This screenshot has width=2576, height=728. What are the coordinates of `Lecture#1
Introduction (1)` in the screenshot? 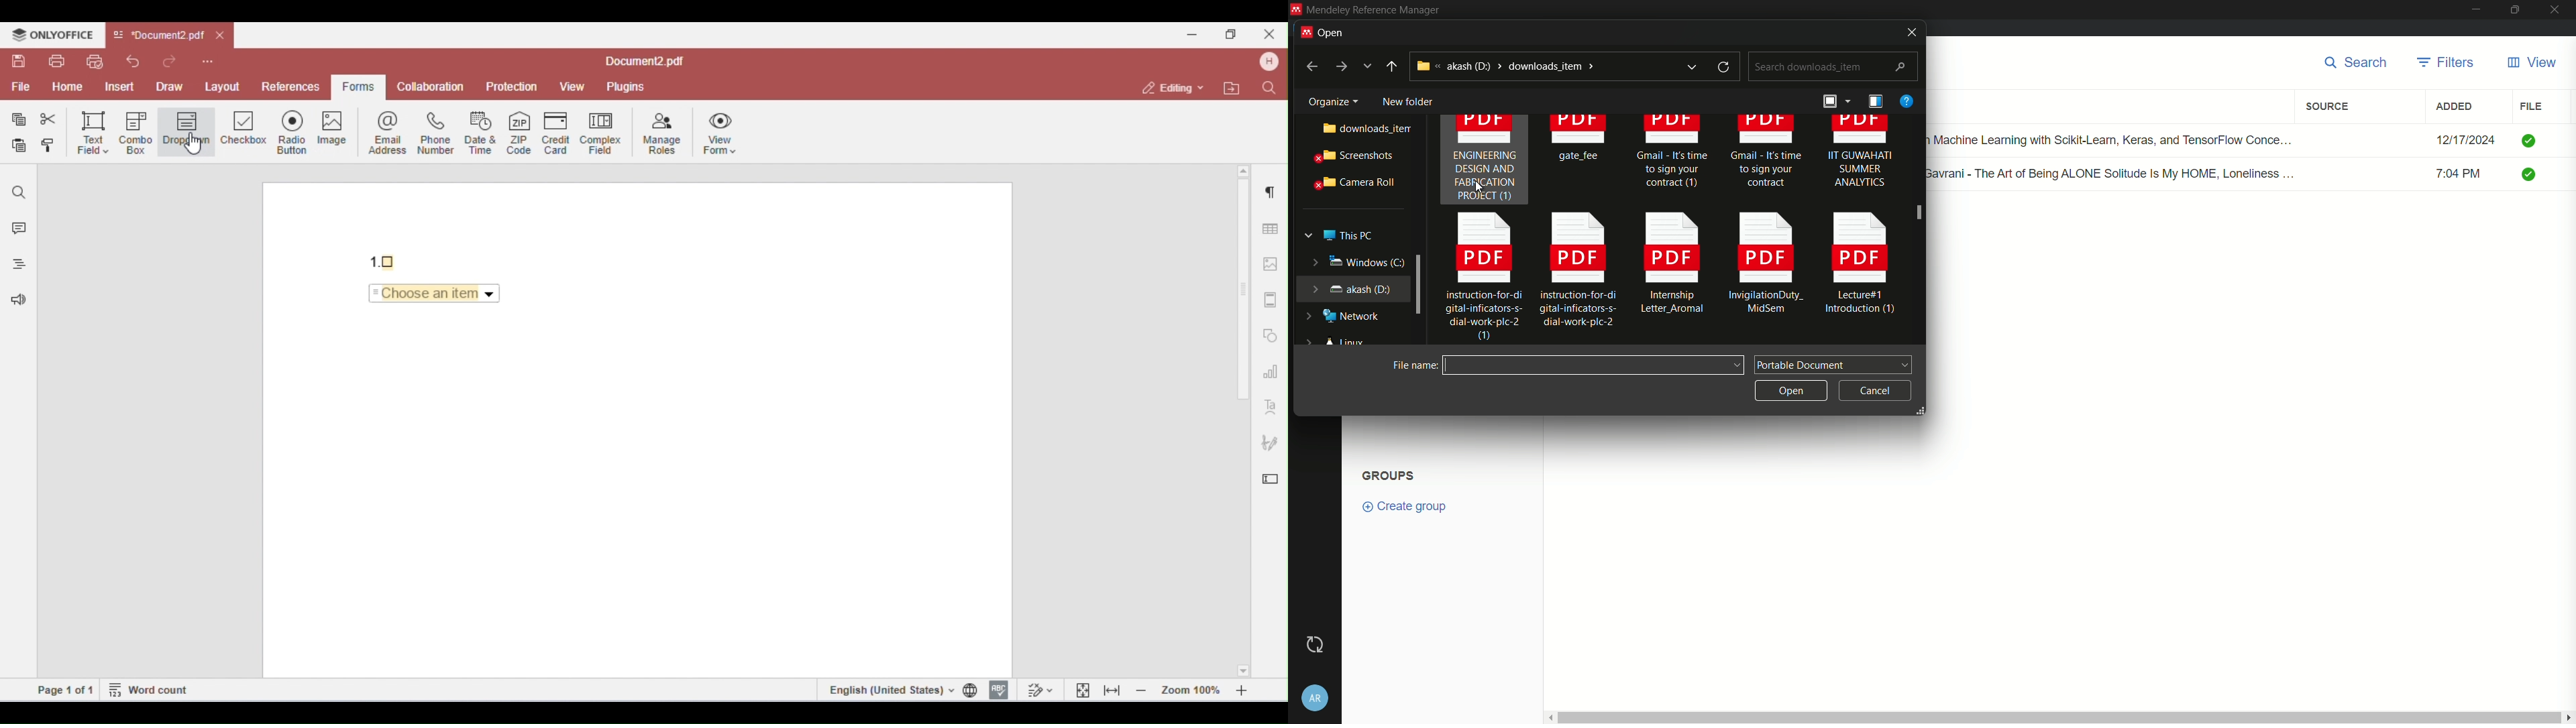 It's located at (1862, 267).